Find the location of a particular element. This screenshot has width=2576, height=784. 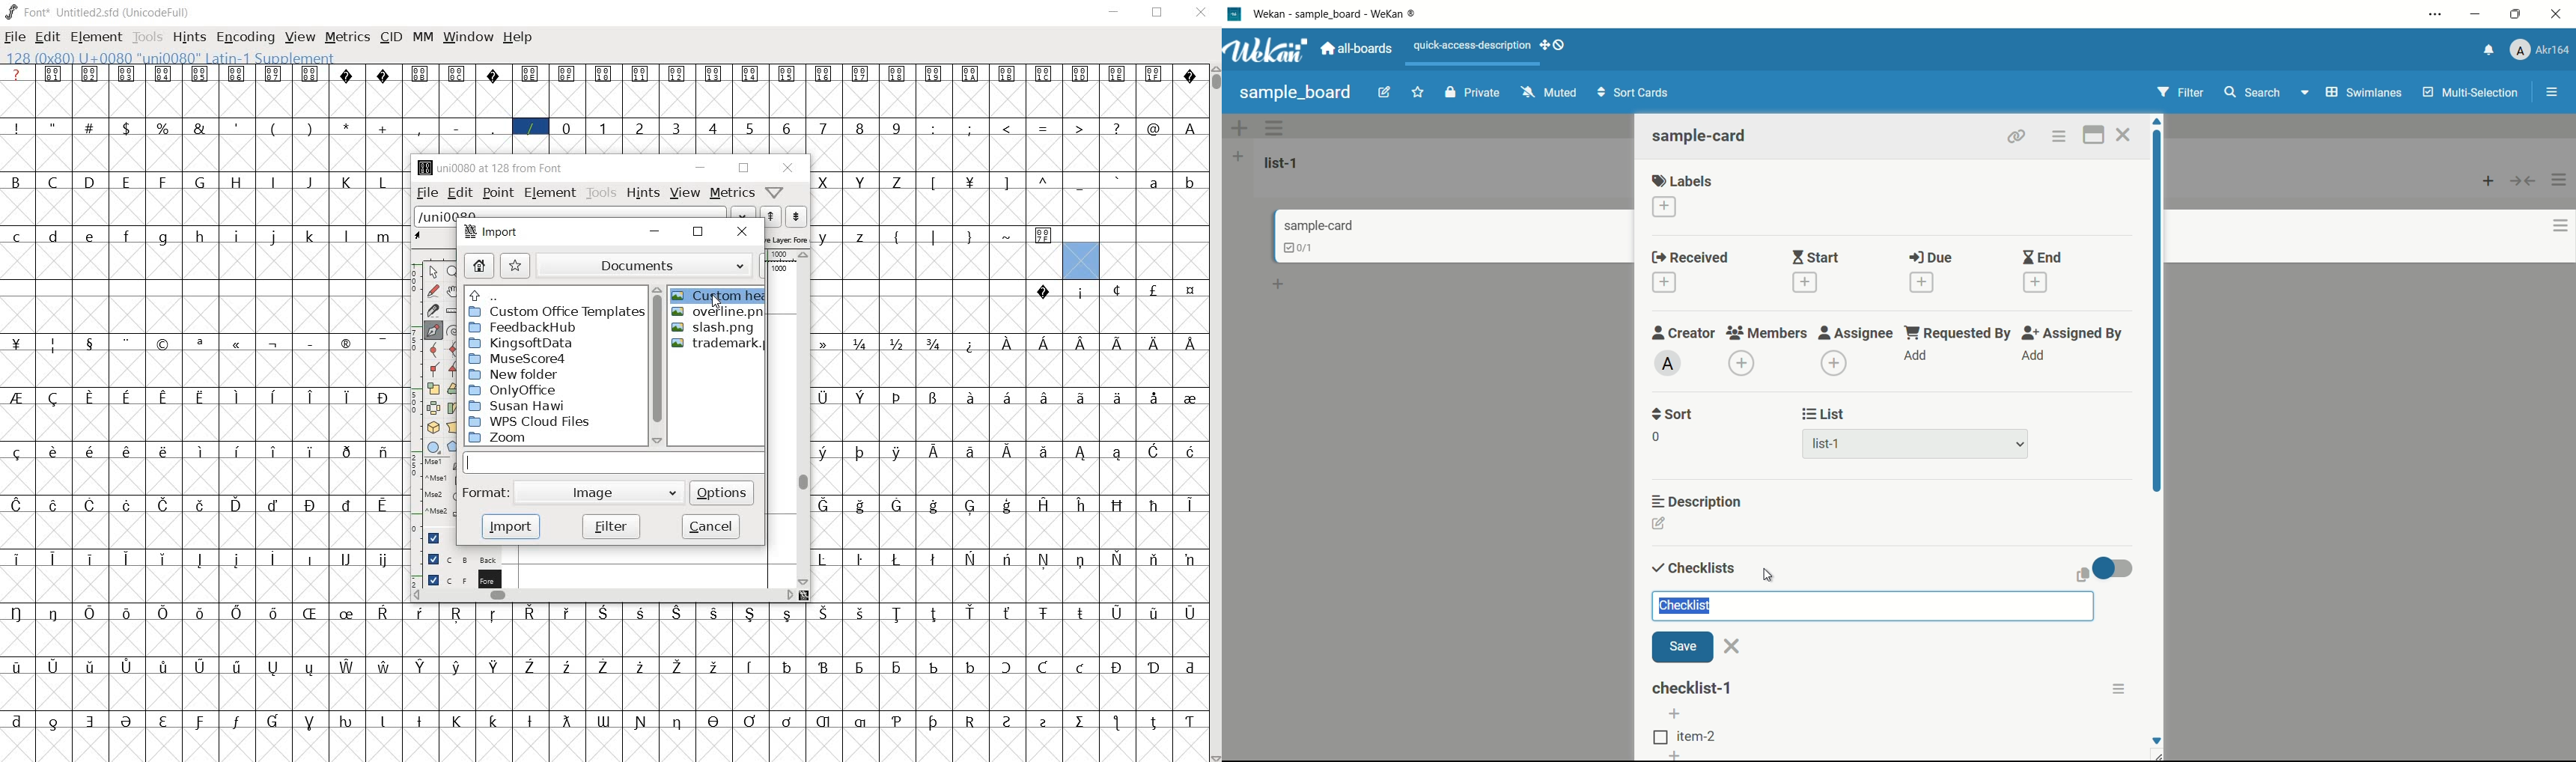

glyph is located at coordinates (970, 452).